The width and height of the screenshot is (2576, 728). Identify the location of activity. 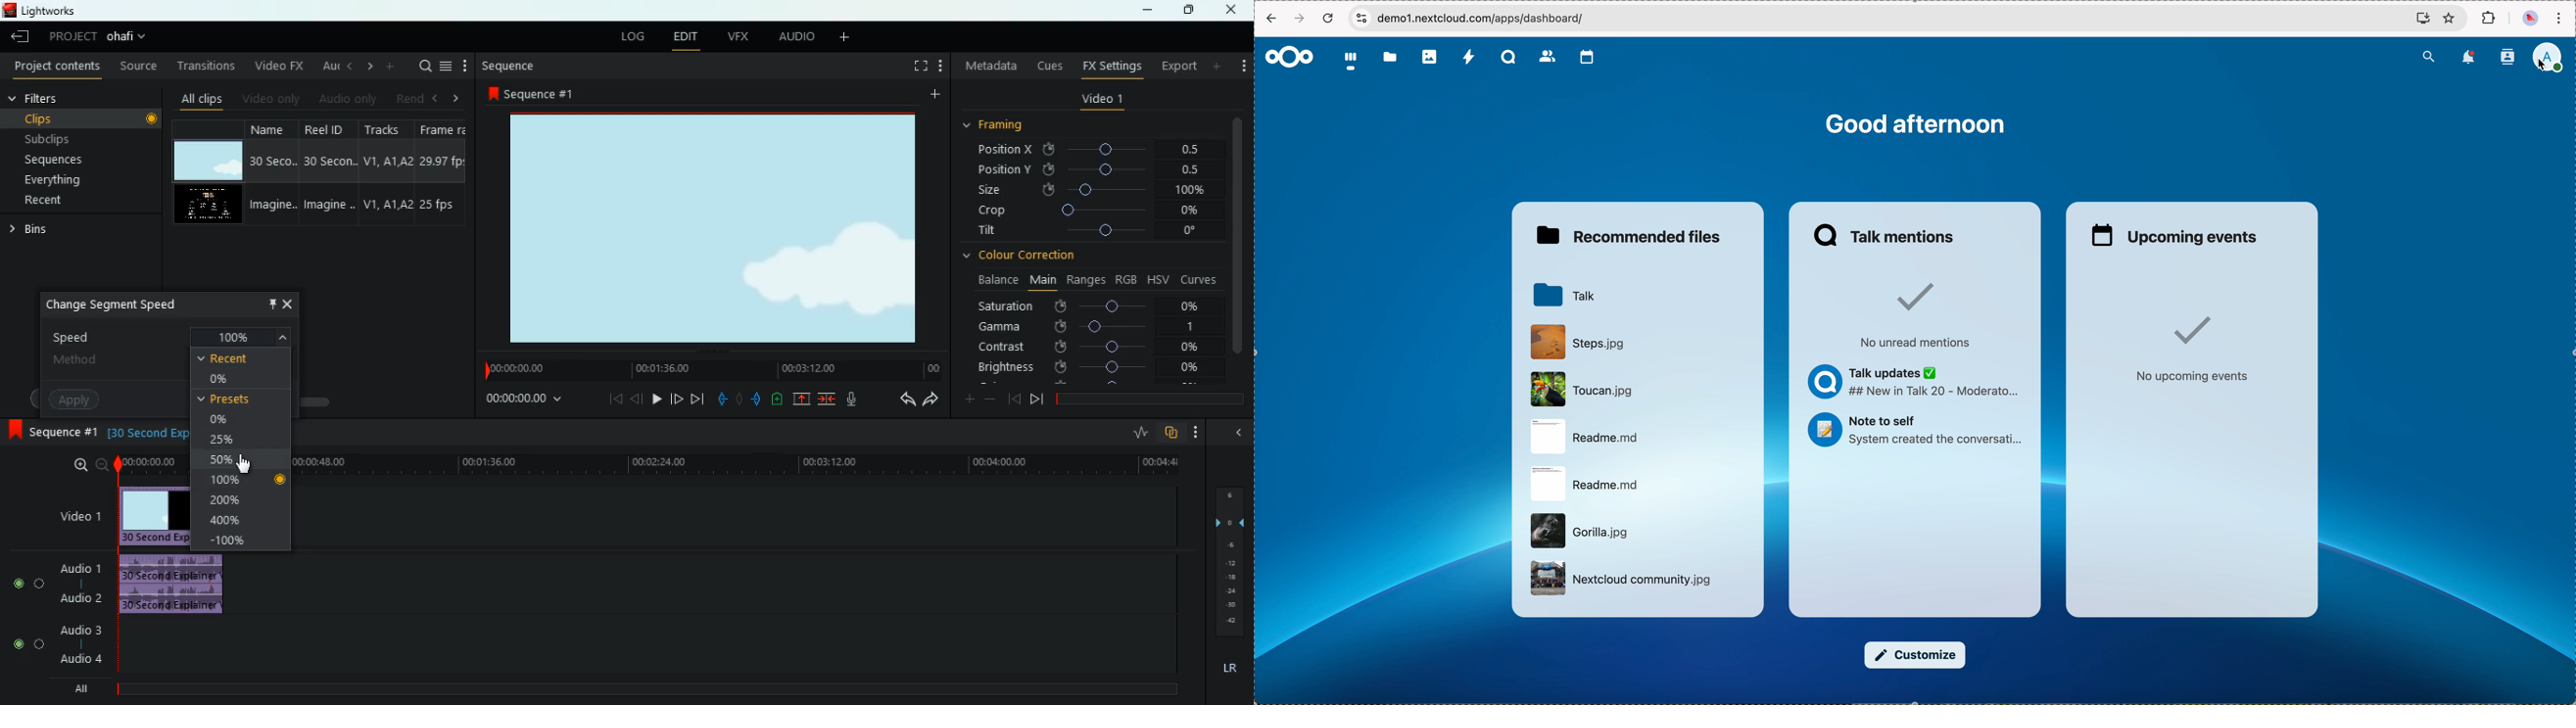
(1469, 58).